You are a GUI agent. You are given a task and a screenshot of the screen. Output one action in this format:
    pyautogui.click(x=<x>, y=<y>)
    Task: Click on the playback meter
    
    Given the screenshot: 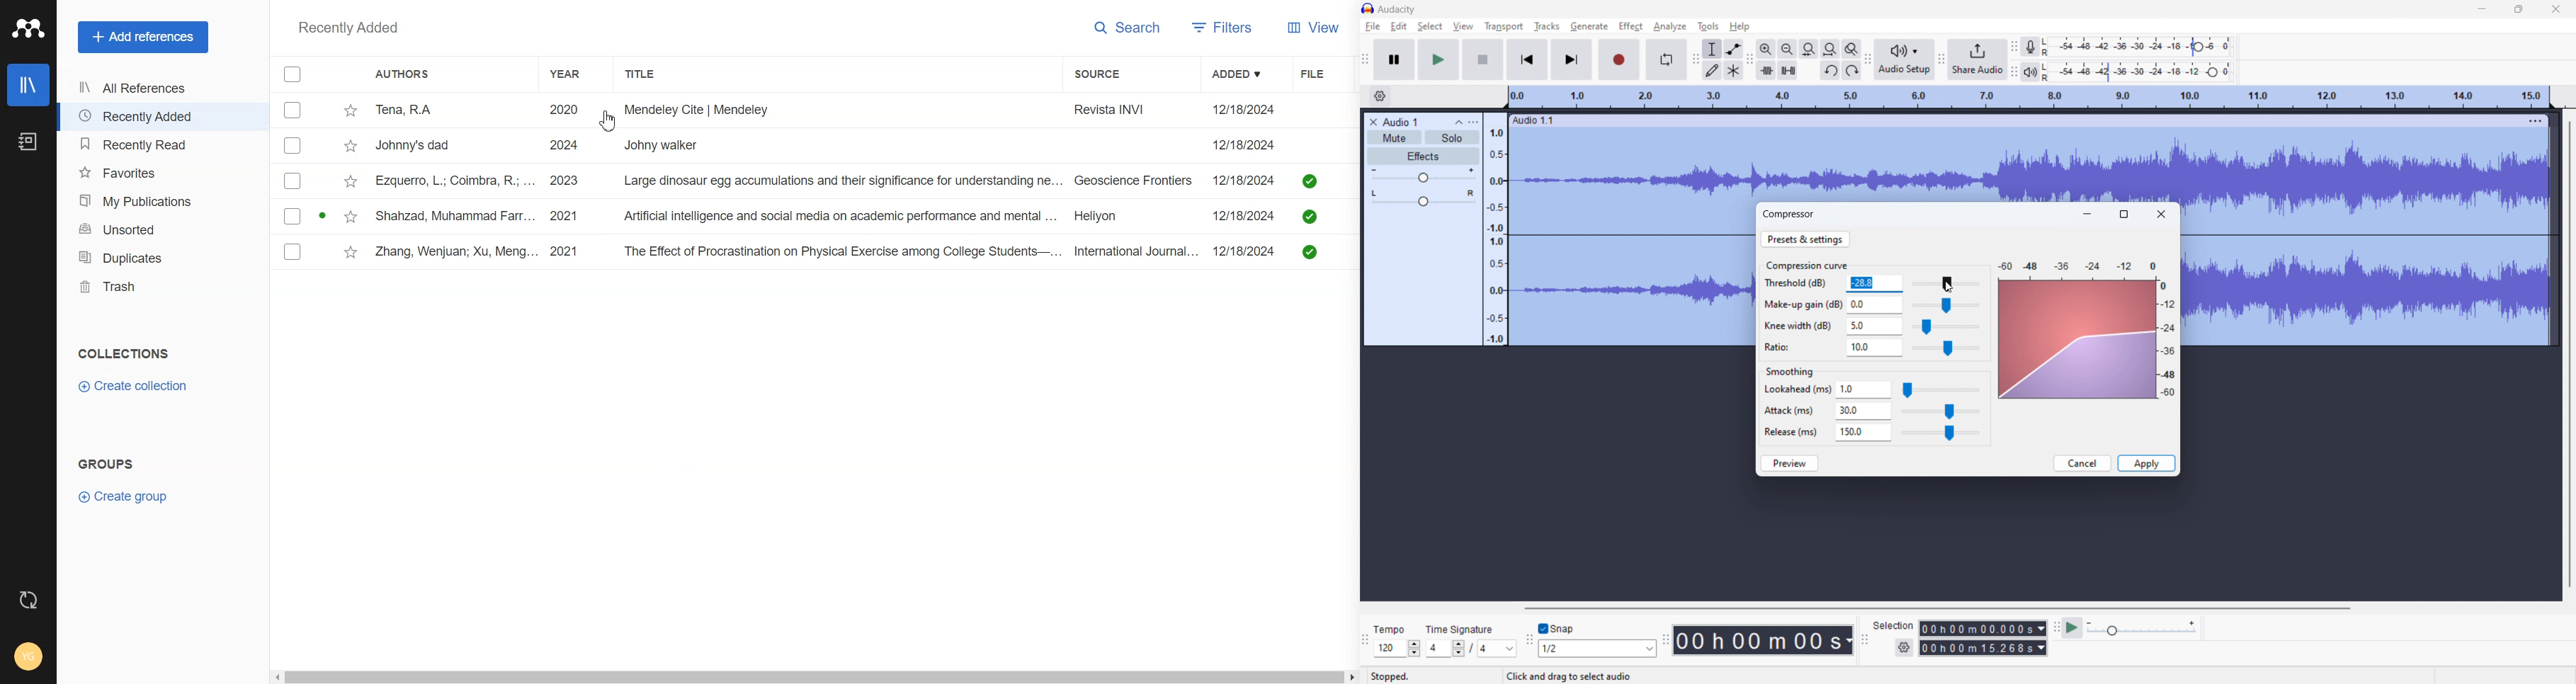 What is the action you would take?
    pyautogui.click(x=2036, y=72)
    